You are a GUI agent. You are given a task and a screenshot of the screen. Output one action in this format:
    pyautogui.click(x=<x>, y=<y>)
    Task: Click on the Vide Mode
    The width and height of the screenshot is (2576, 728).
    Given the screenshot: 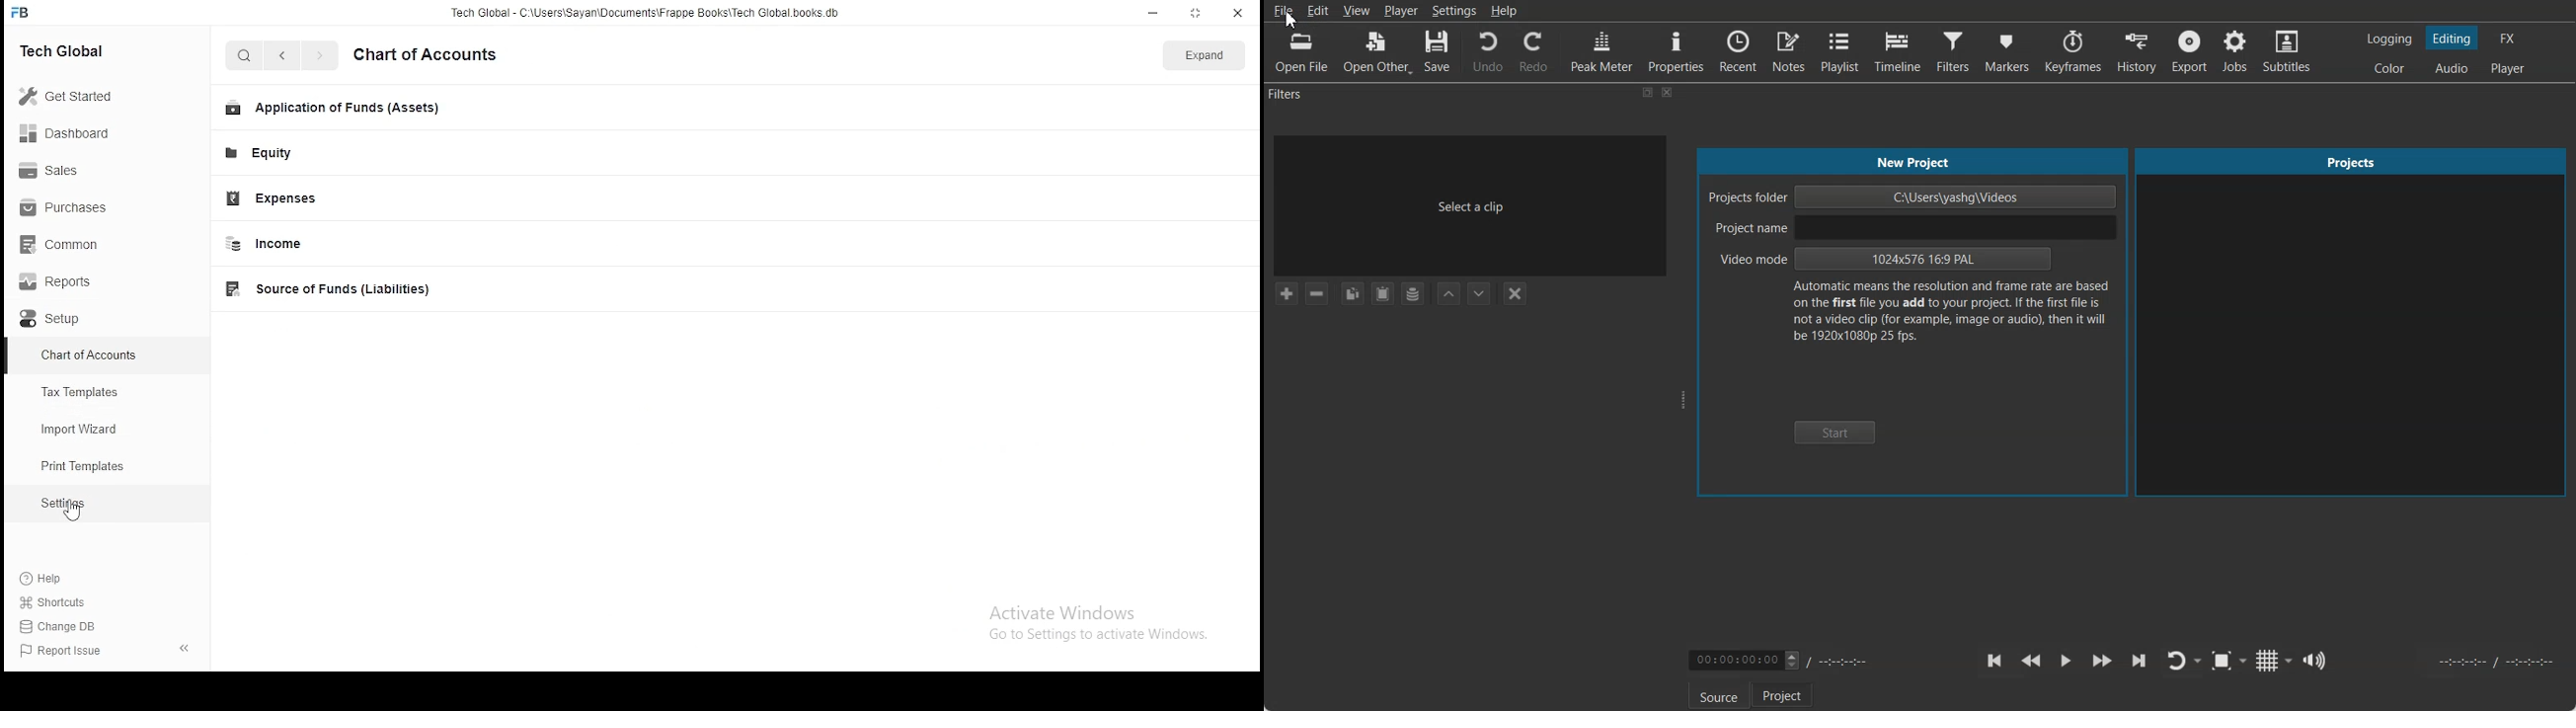 What is the action you would take?
    pyautogui.click(x=1885, y=260)
    